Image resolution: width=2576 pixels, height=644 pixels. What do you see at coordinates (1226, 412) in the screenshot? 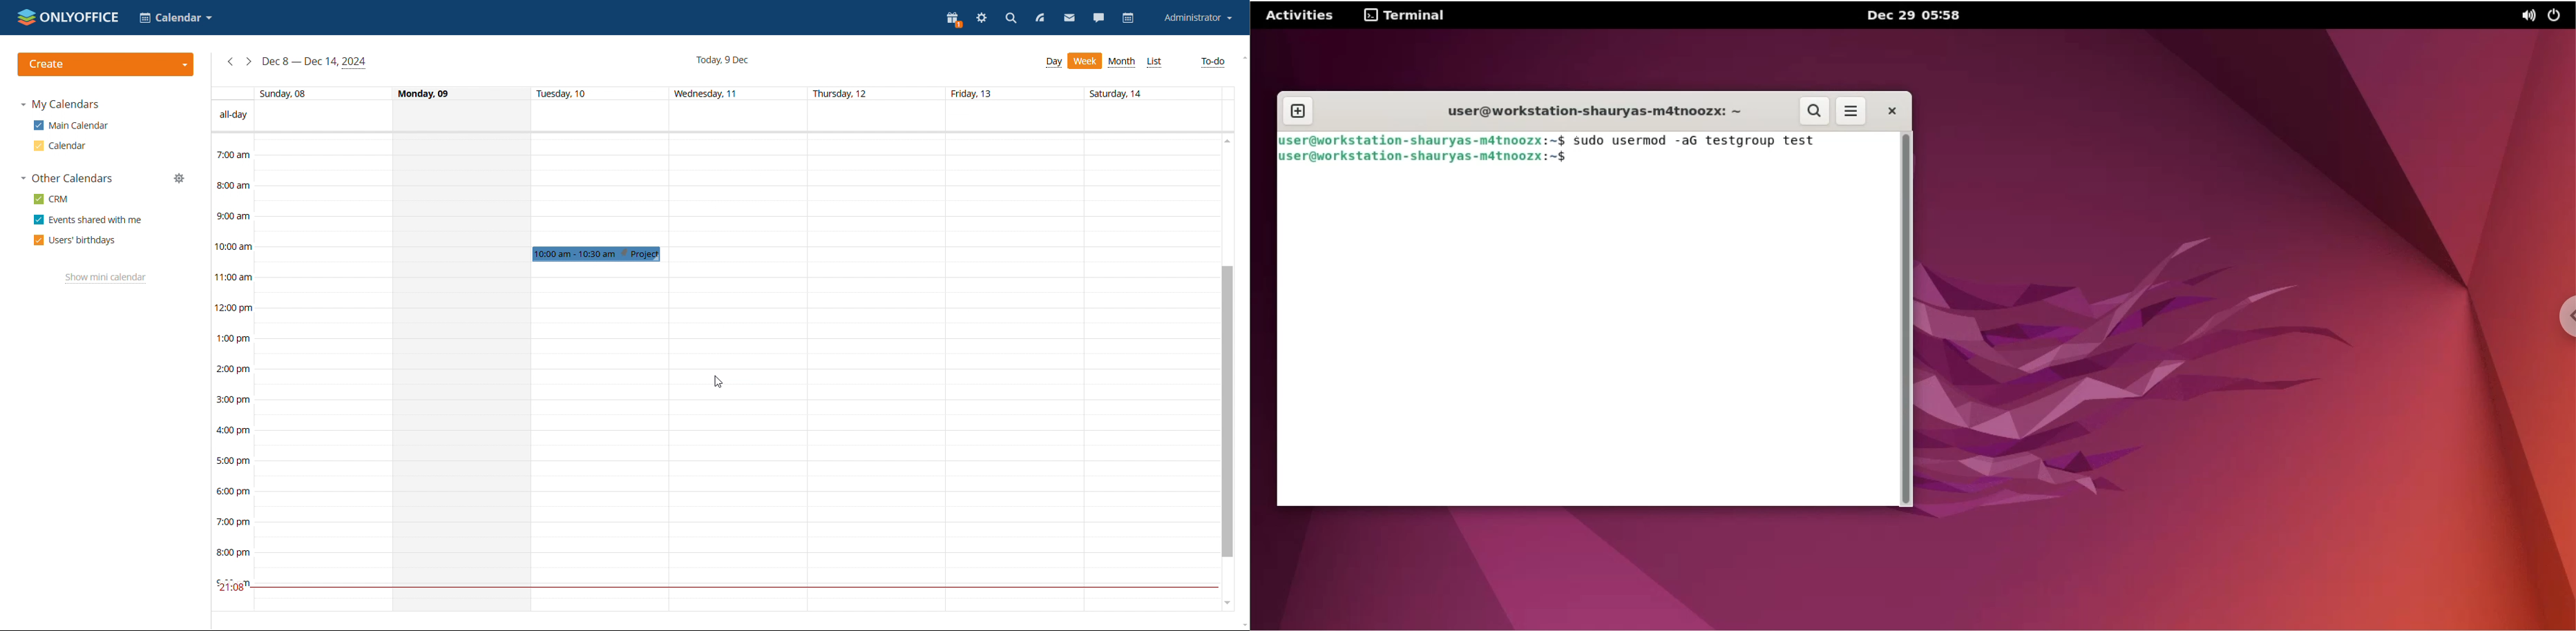
I see `scrollbar` at bounding box center [1226, 412].